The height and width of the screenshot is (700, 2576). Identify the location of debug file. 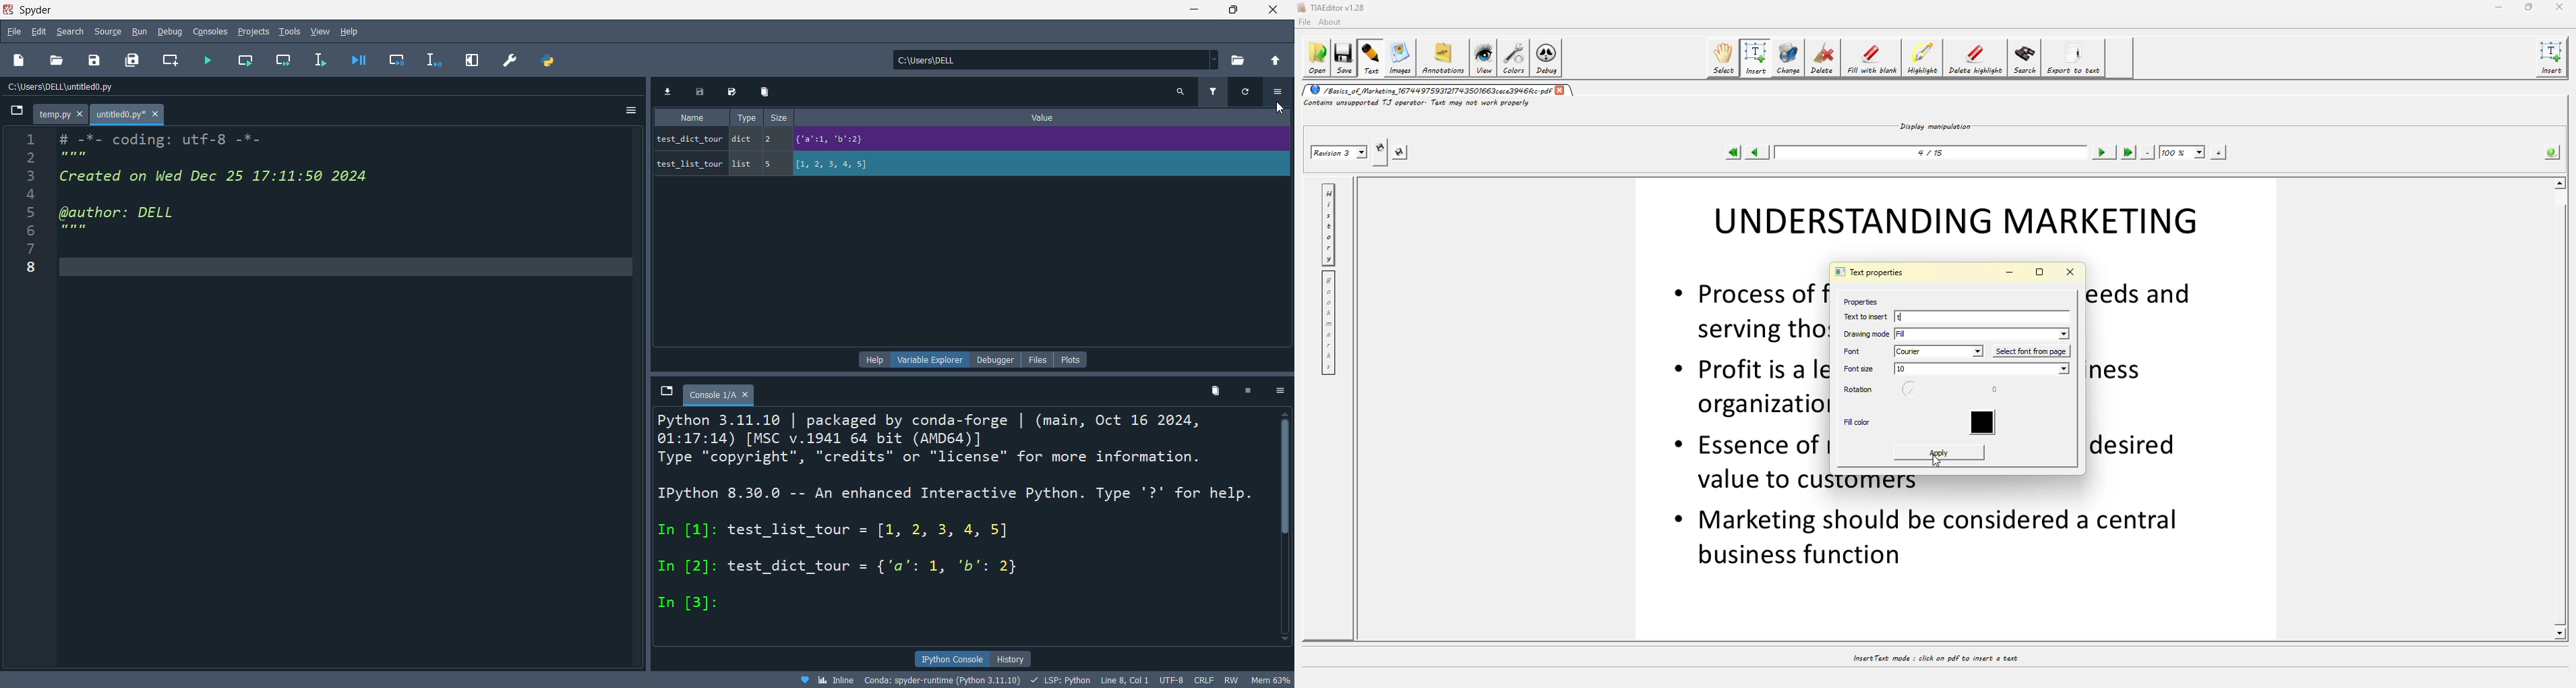
(358, 61).